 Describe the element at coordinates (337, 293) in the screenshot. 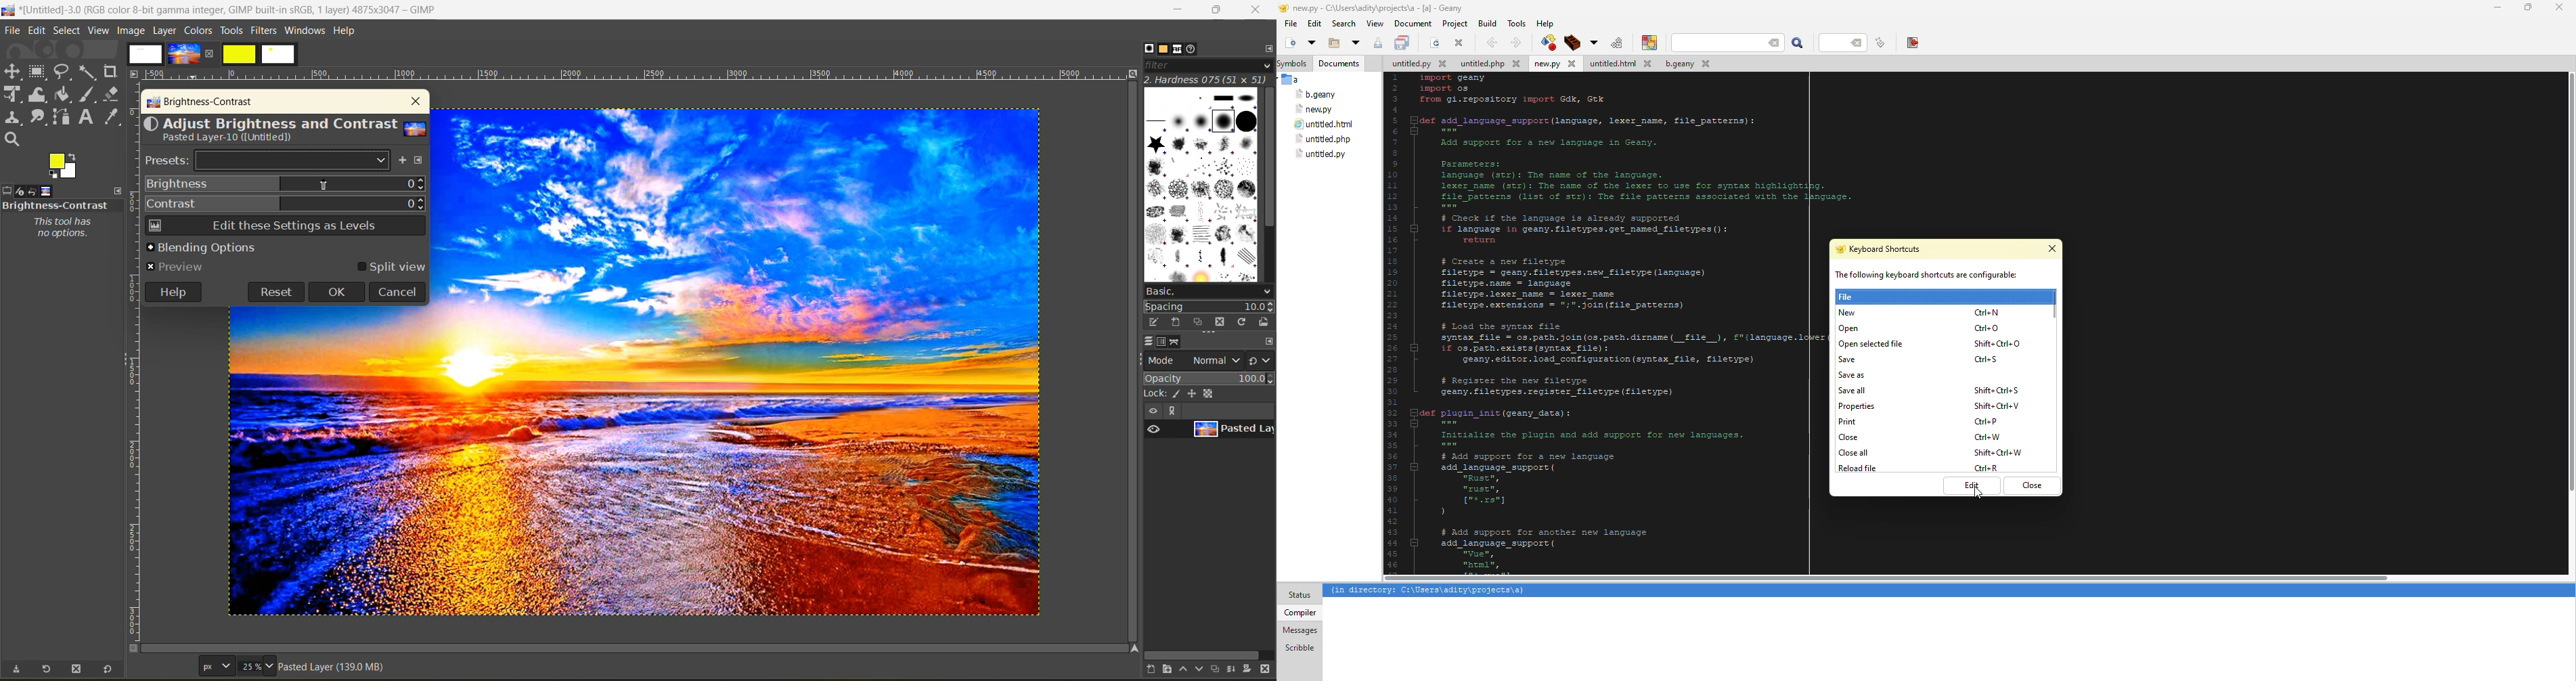

I see `ok` at that location.